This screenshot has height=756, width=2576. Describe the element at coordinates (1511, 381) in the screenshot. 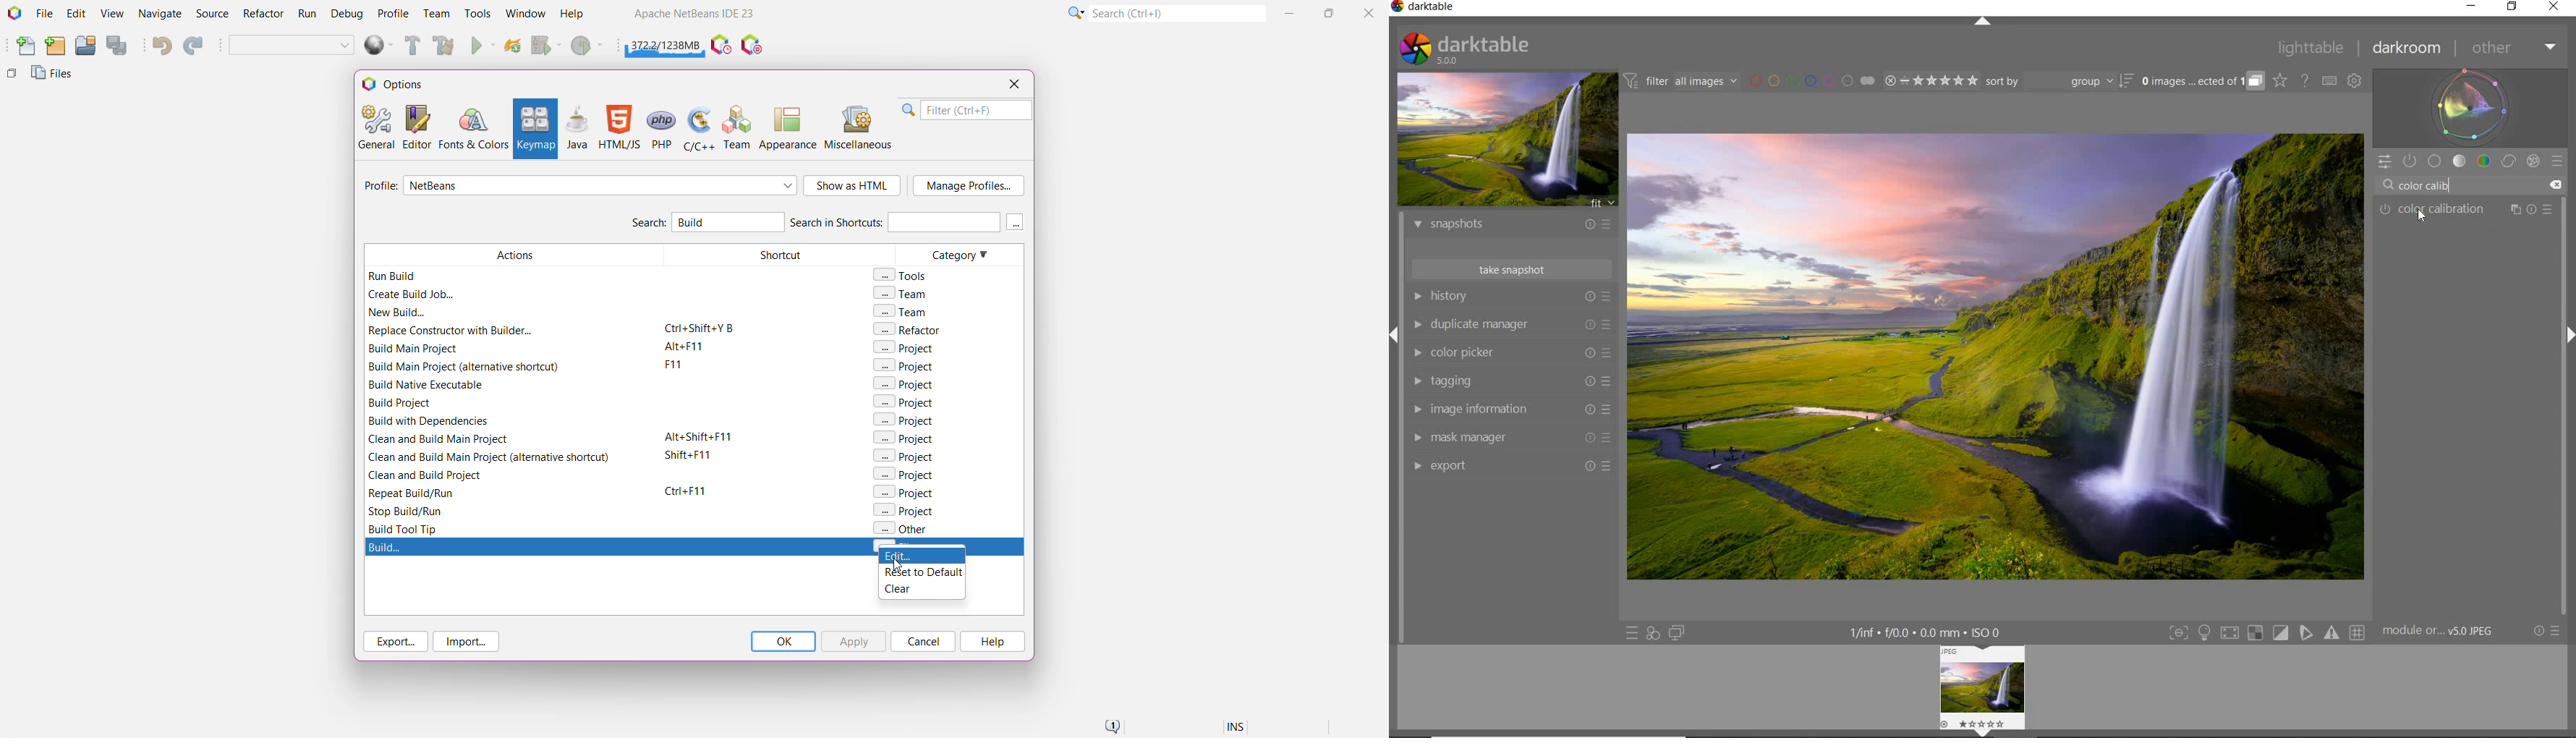

I see `tagging` at that location.